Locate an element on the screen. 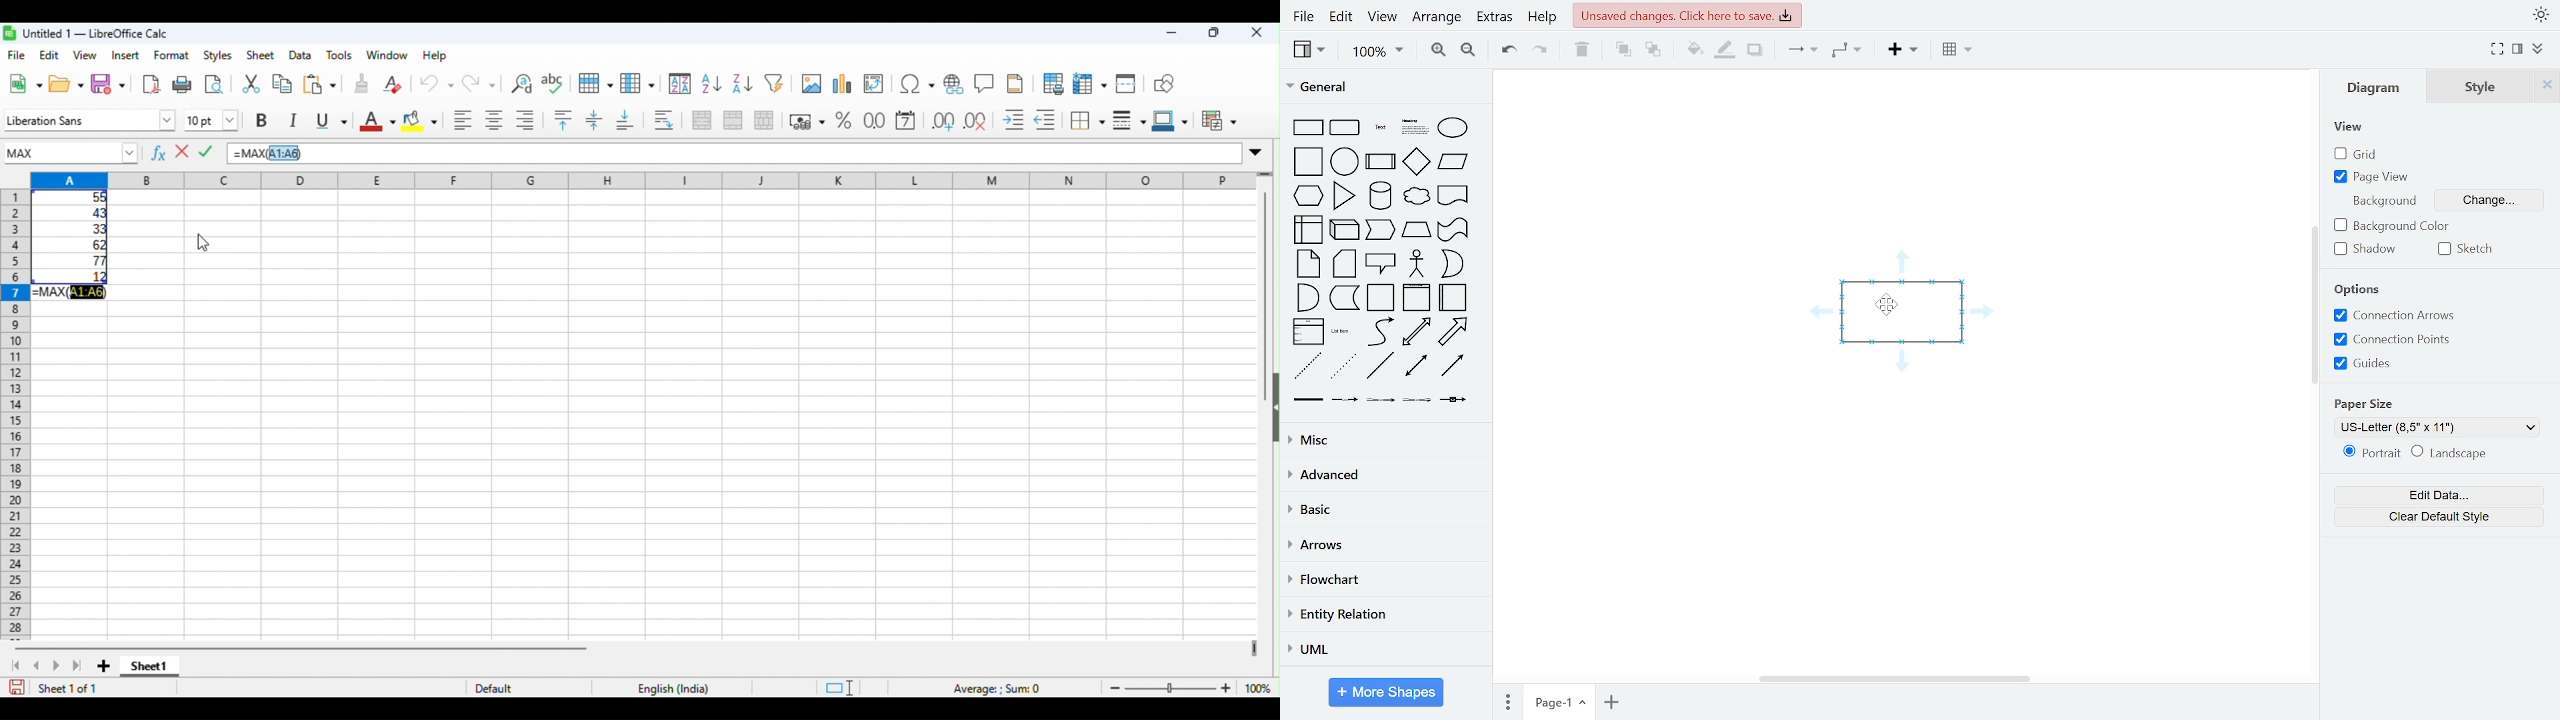 Image resolution: width=2576 pixels, height=728 pixels. directional connector is located at coordinates (1450, 367).